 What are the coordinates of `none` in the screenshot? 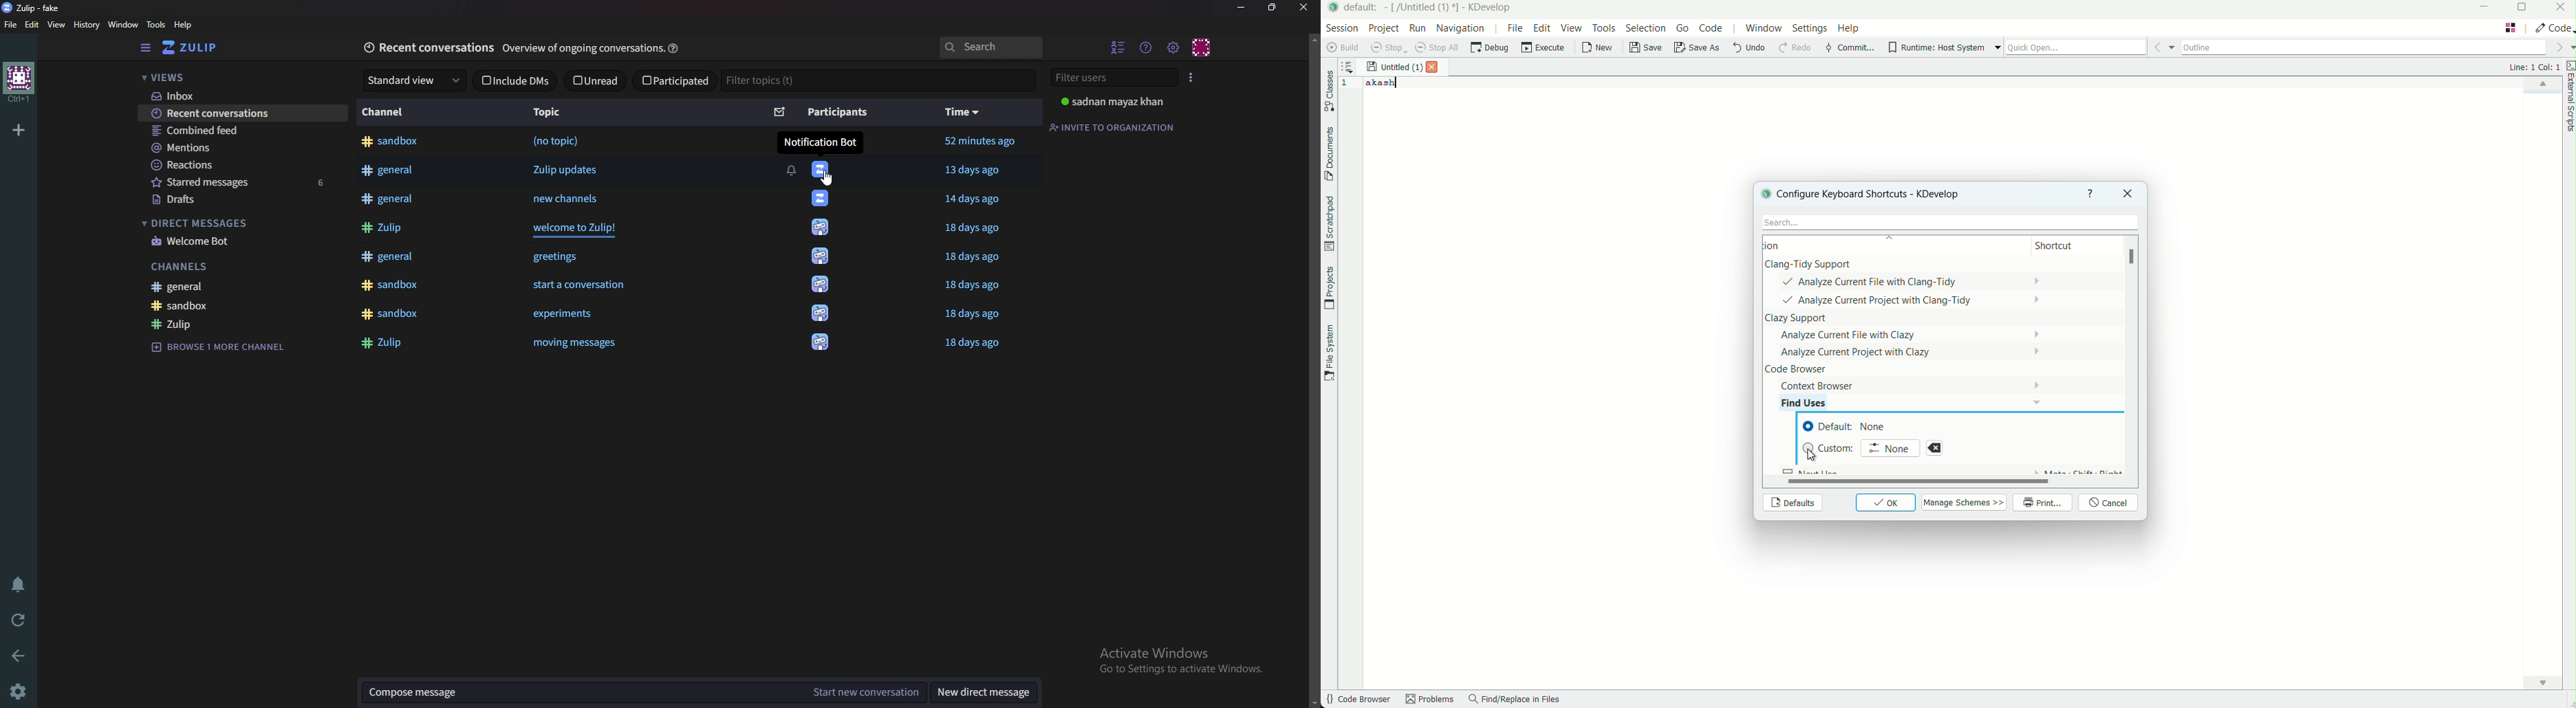 It's located at (1890, 447).